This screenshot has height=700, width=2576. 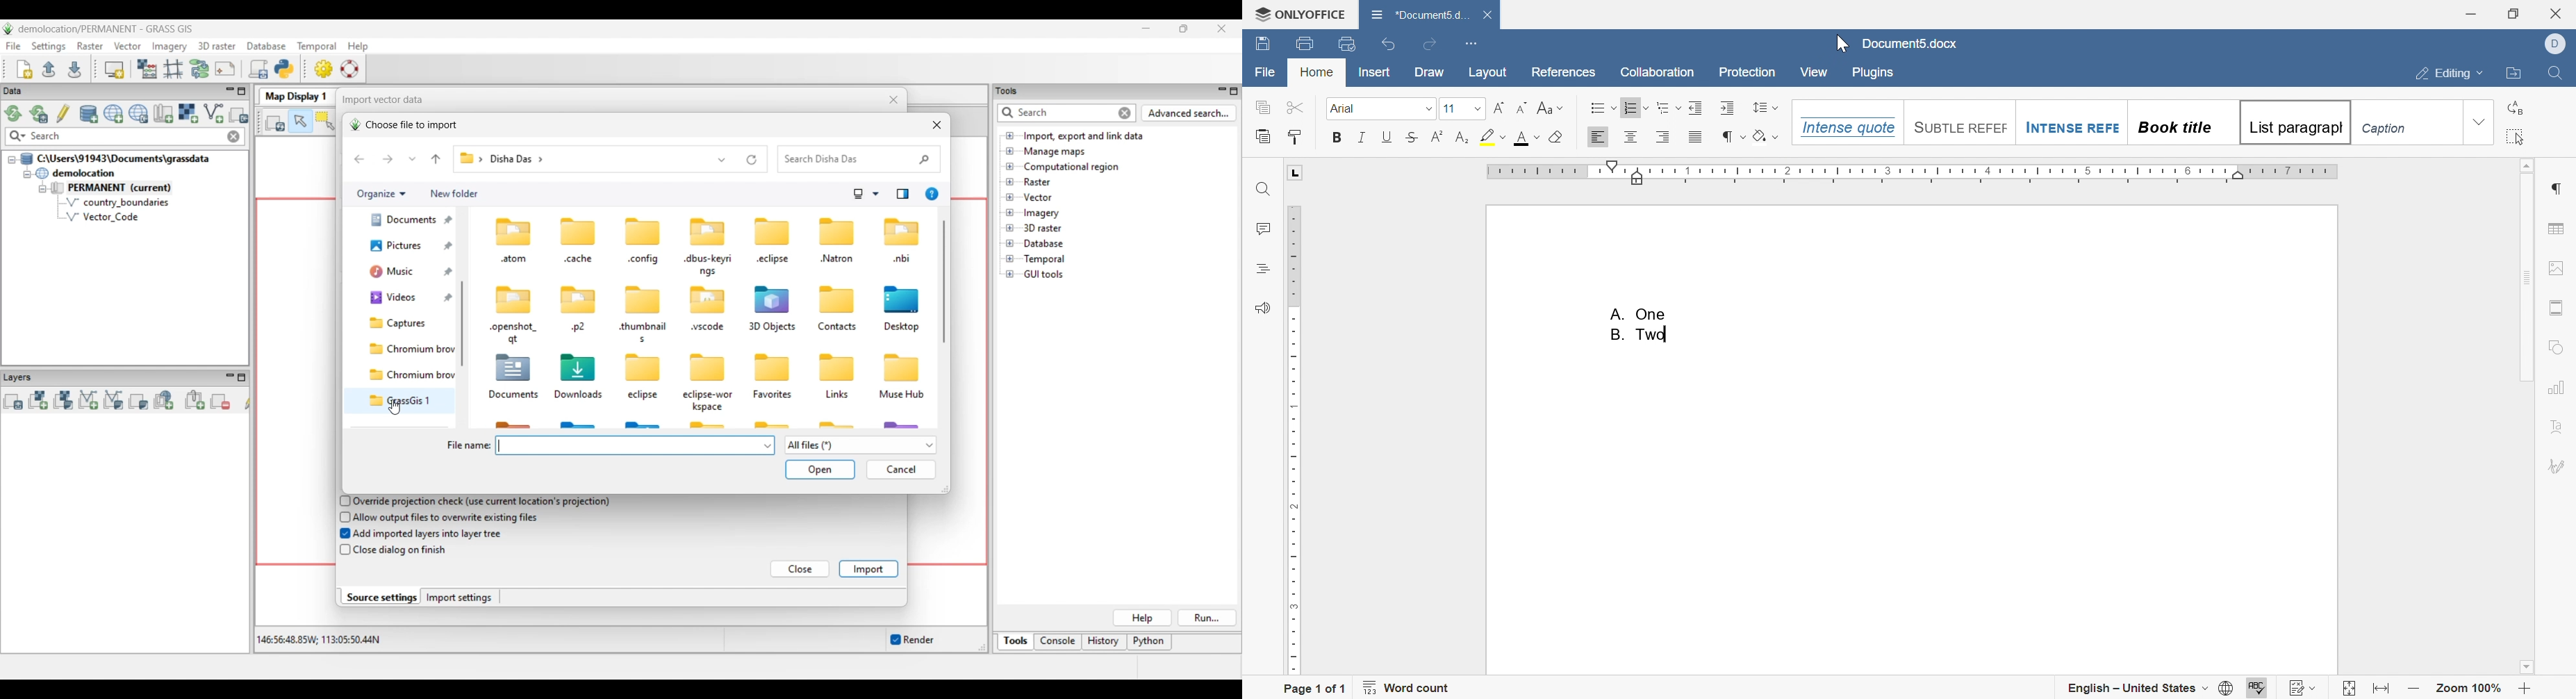 I want to click on references, so click(x=1563, y=73).